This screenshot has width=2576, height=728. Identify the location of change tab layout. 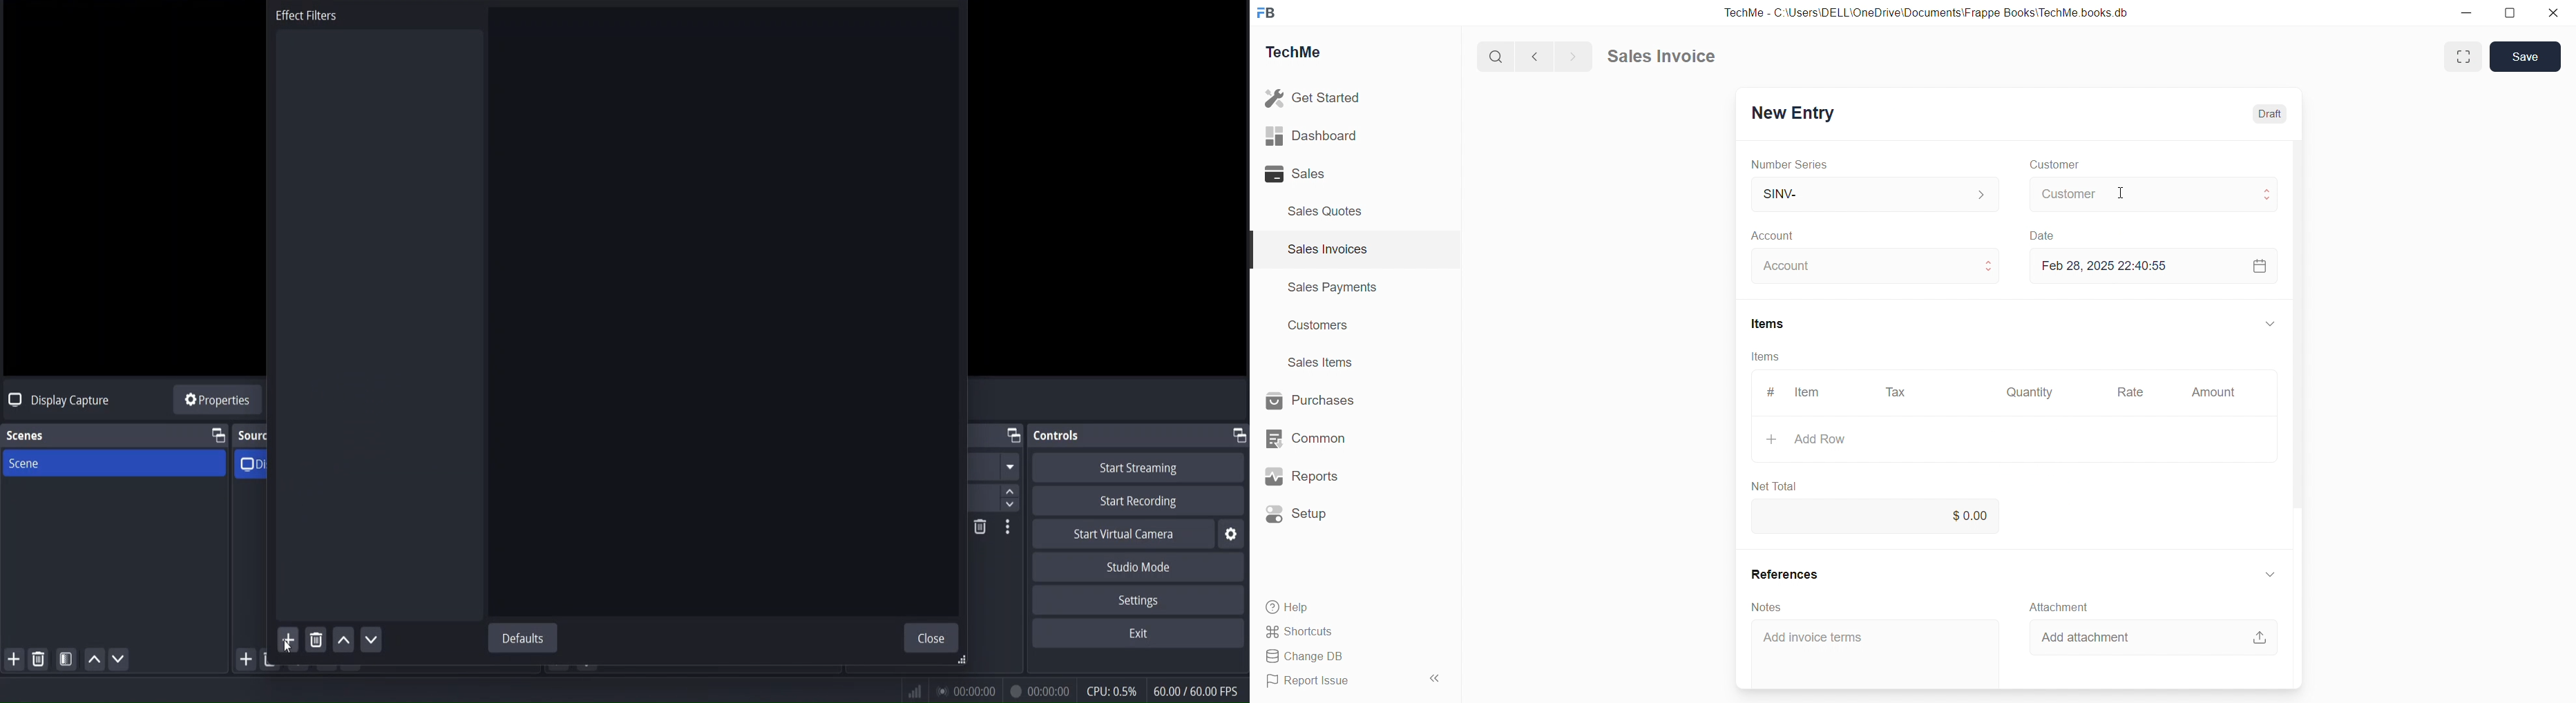
(1238, 435).